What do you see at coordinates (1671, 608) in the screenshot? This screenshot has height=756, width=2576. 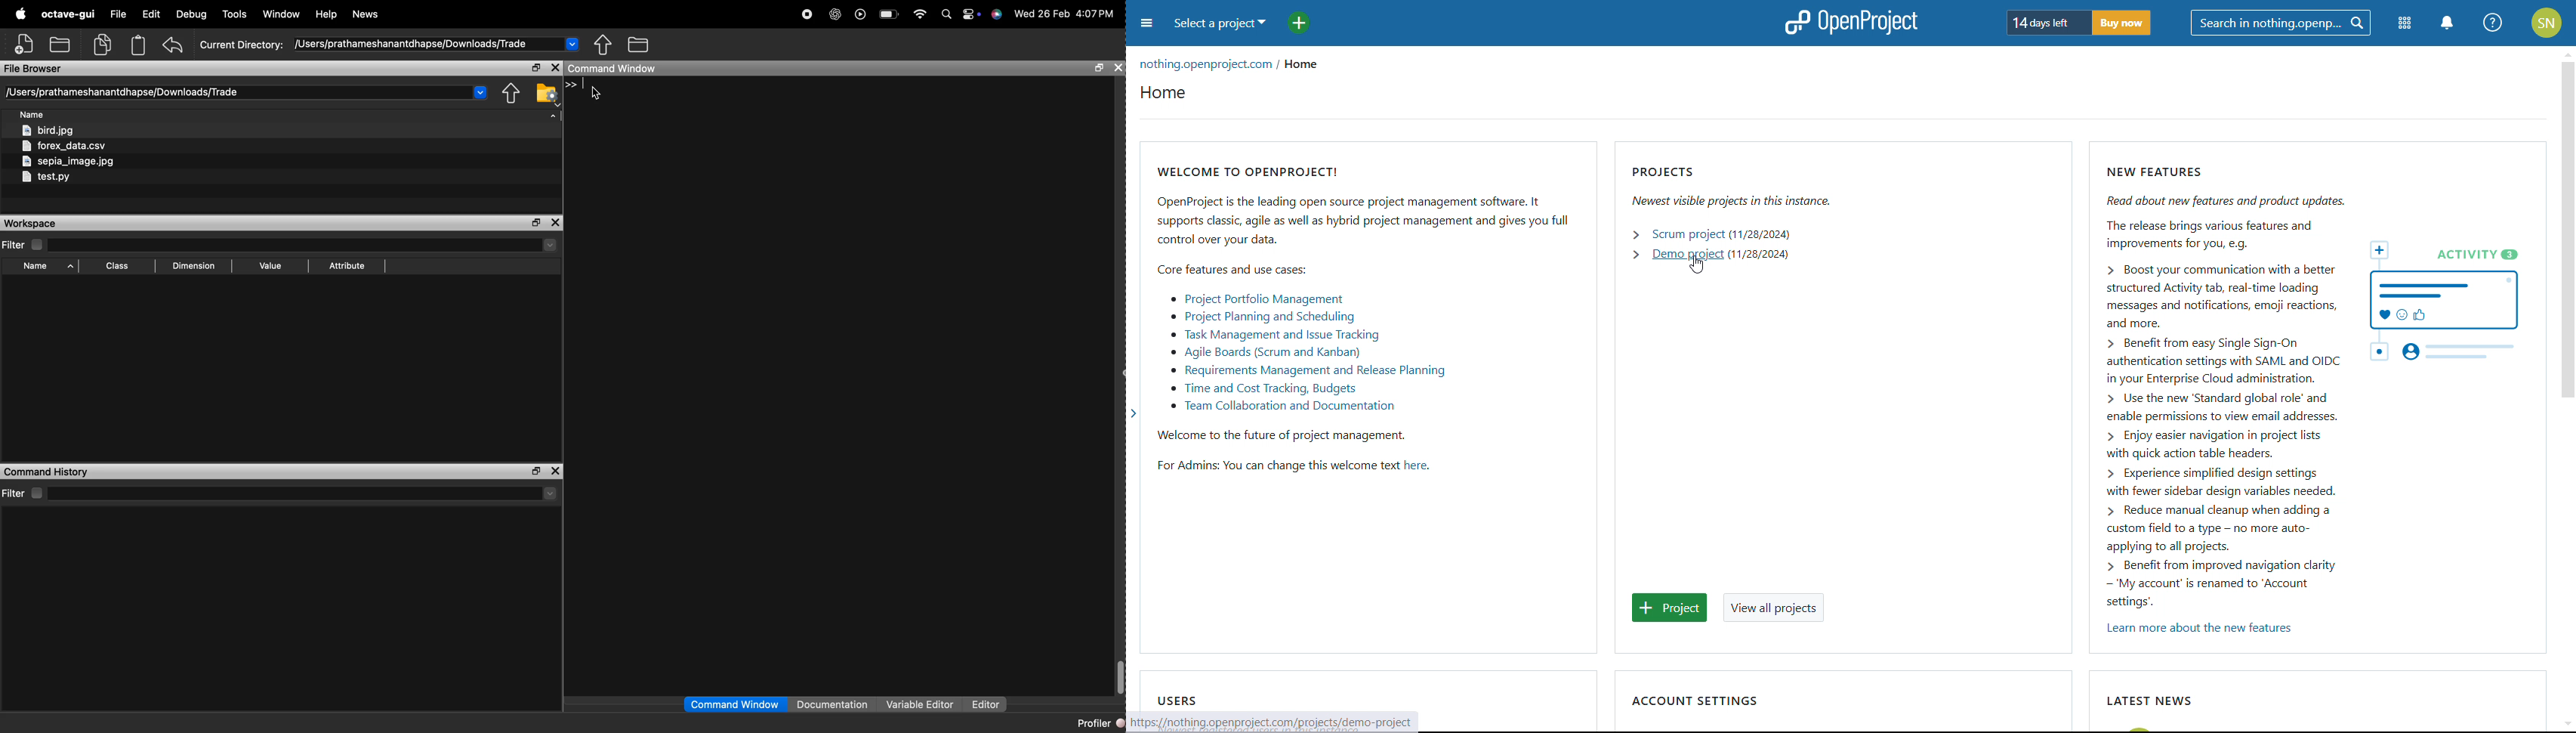 I see `add project` at bounding box center [1671, 608].